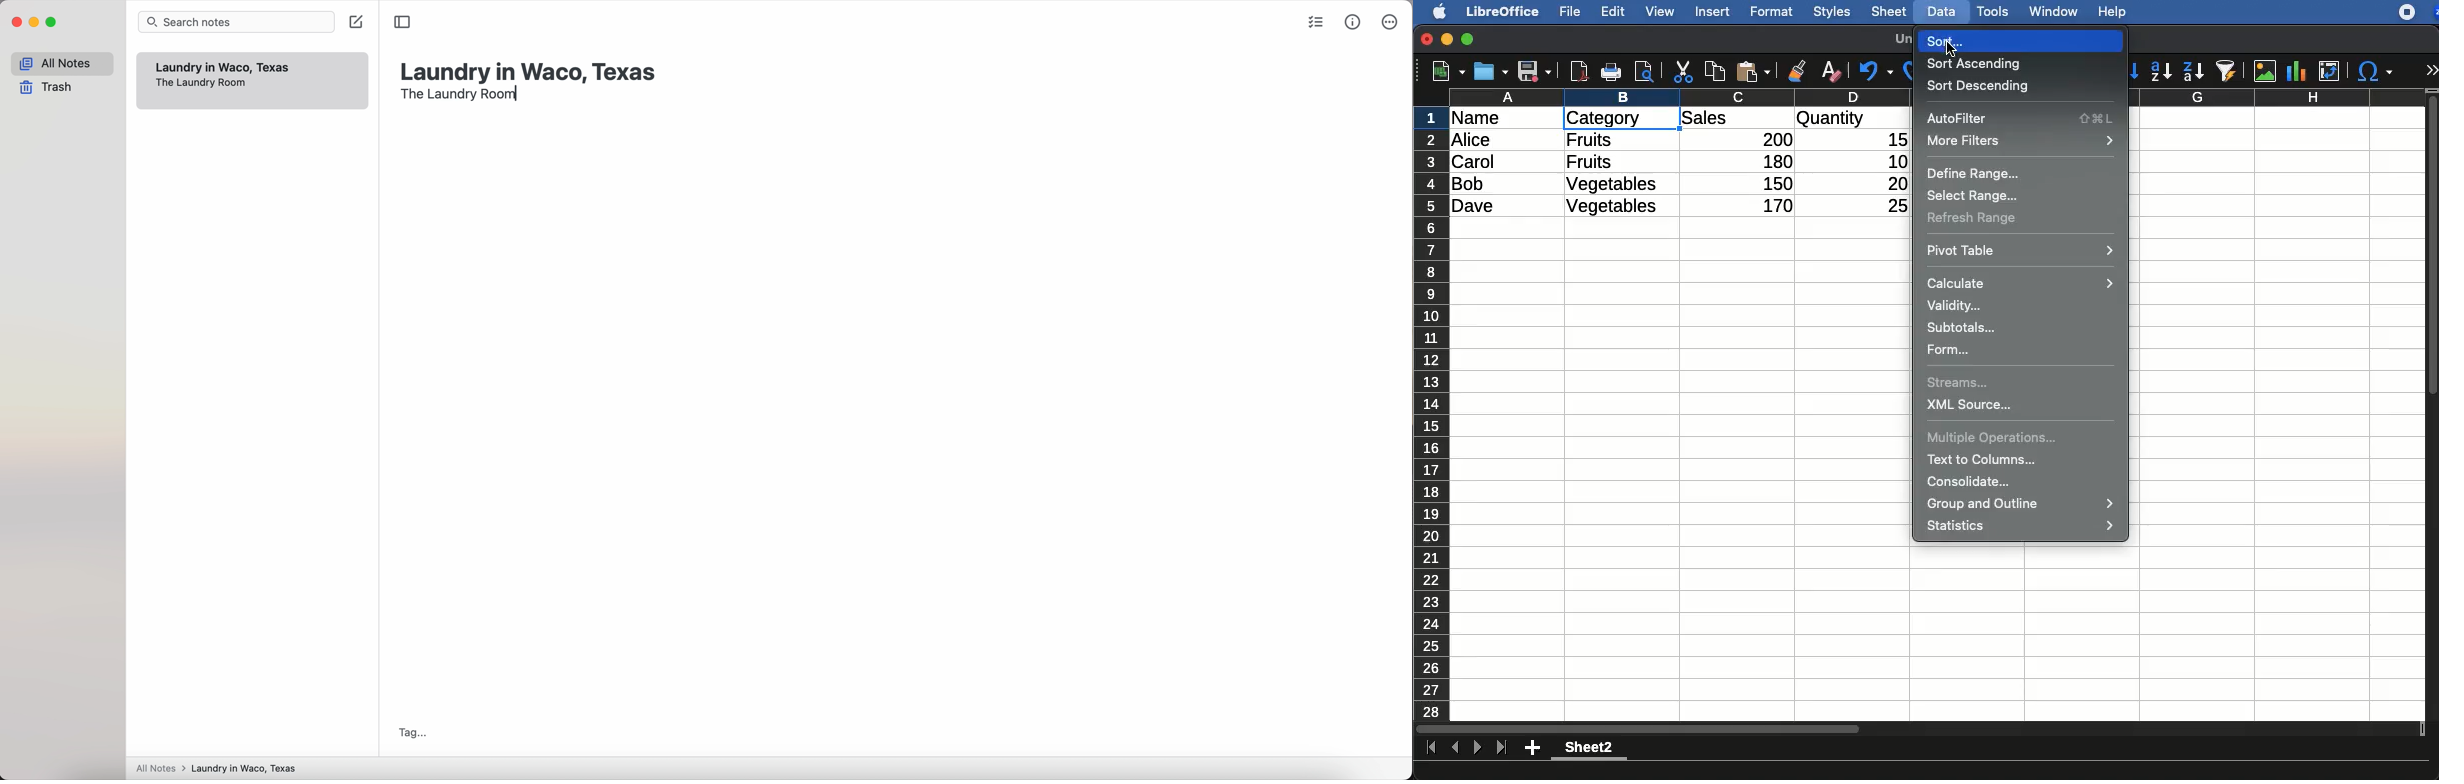 The height and width of the screenshot is (784, 2464). What do you see at coordinates (1713, 11) in the screenshot?
I see `insert` at bounding box center [1713, 11].